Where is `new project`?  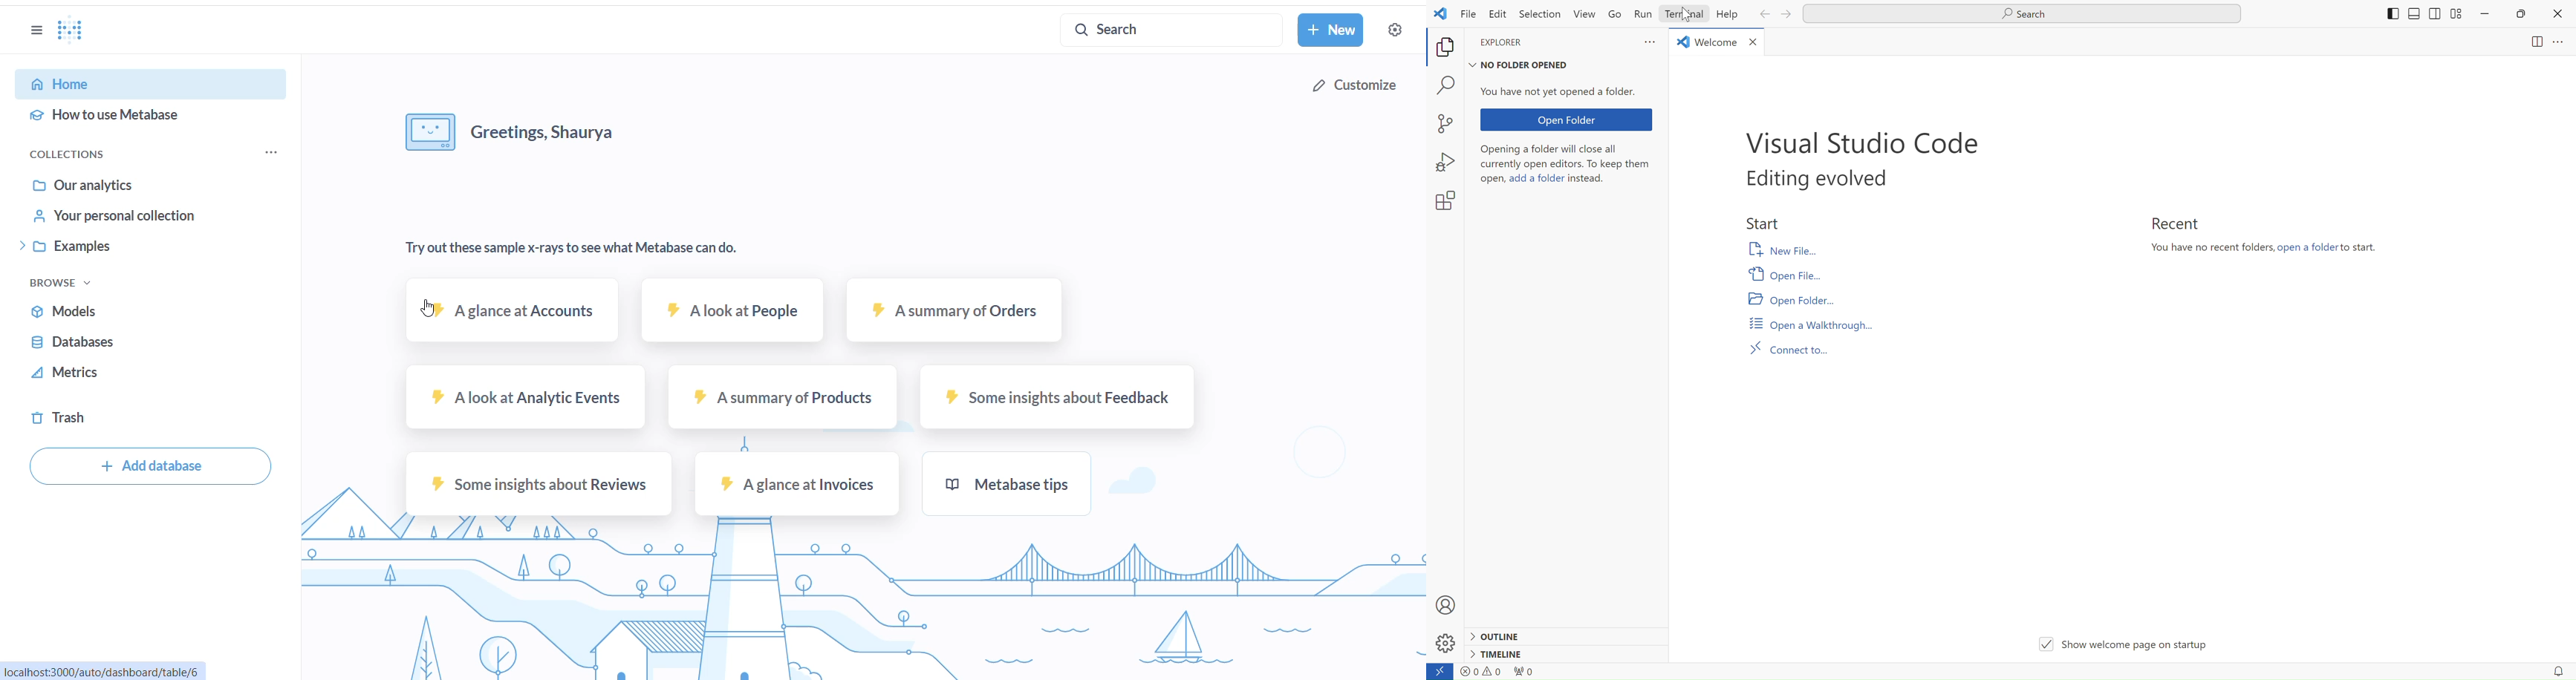 new project is located at coordinates (1451, 124).